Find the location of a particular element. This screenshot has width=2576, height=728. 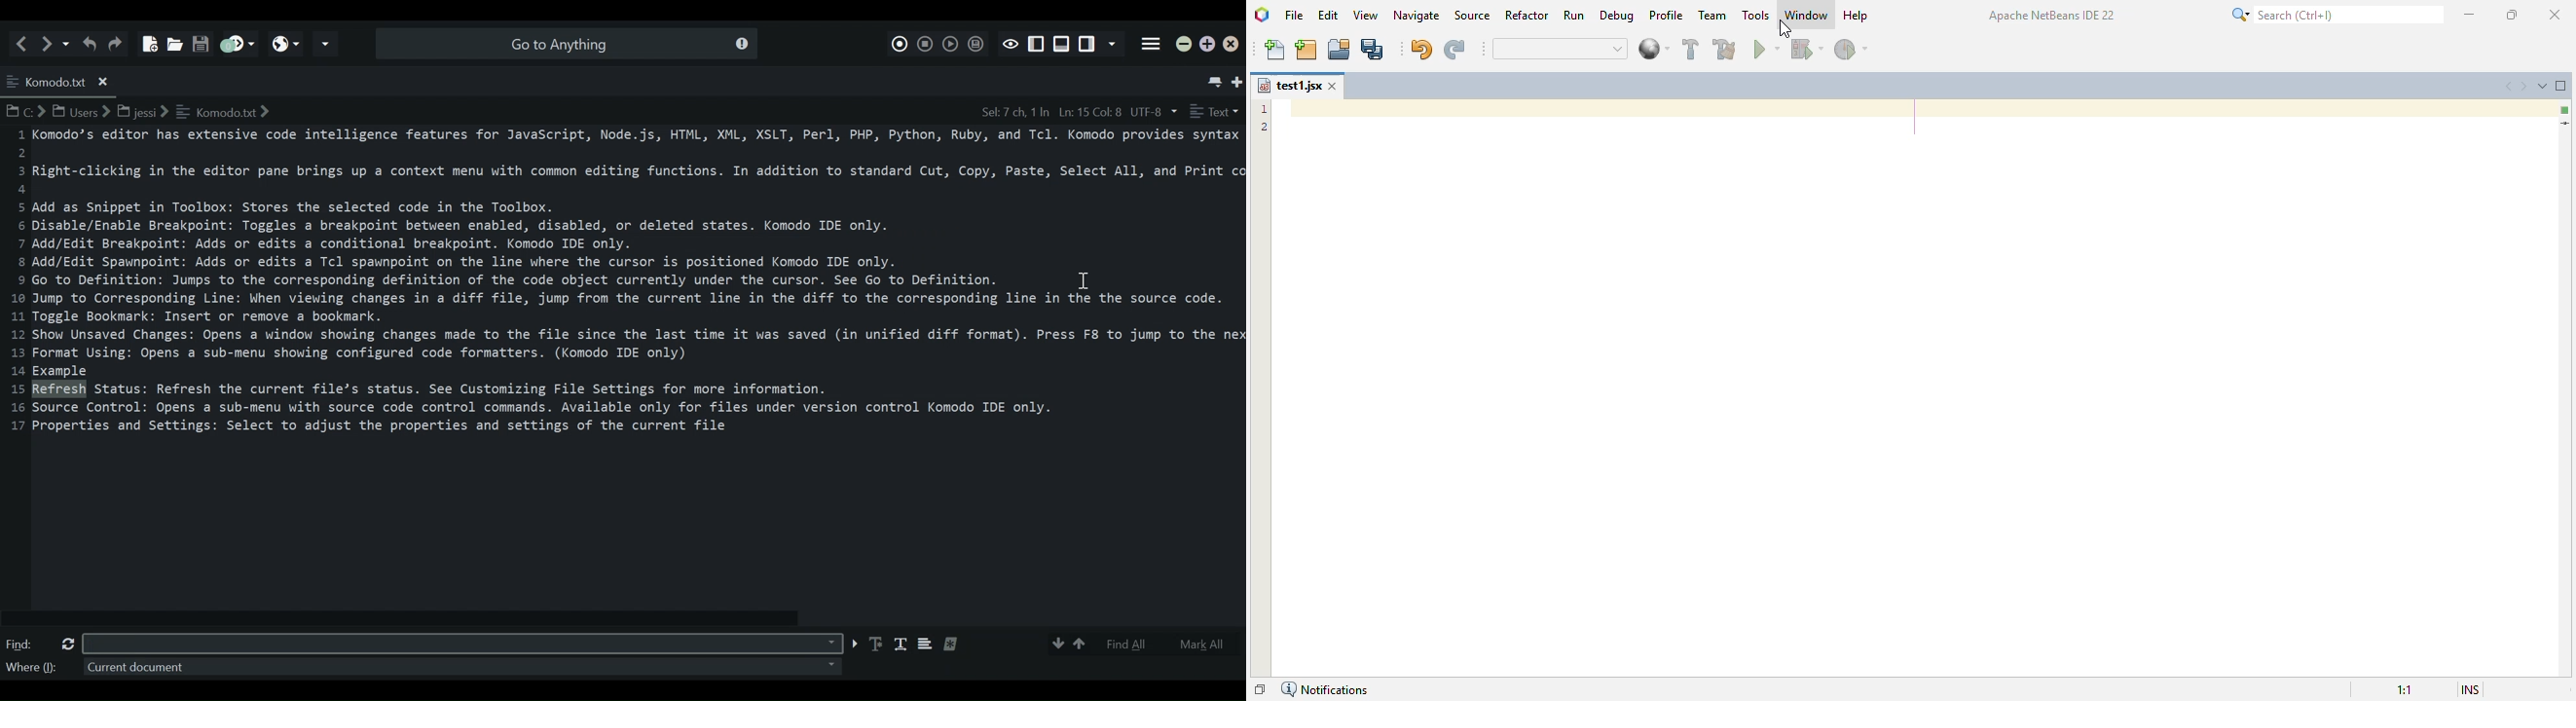

Recent locations is located at coordinates (67, 43).